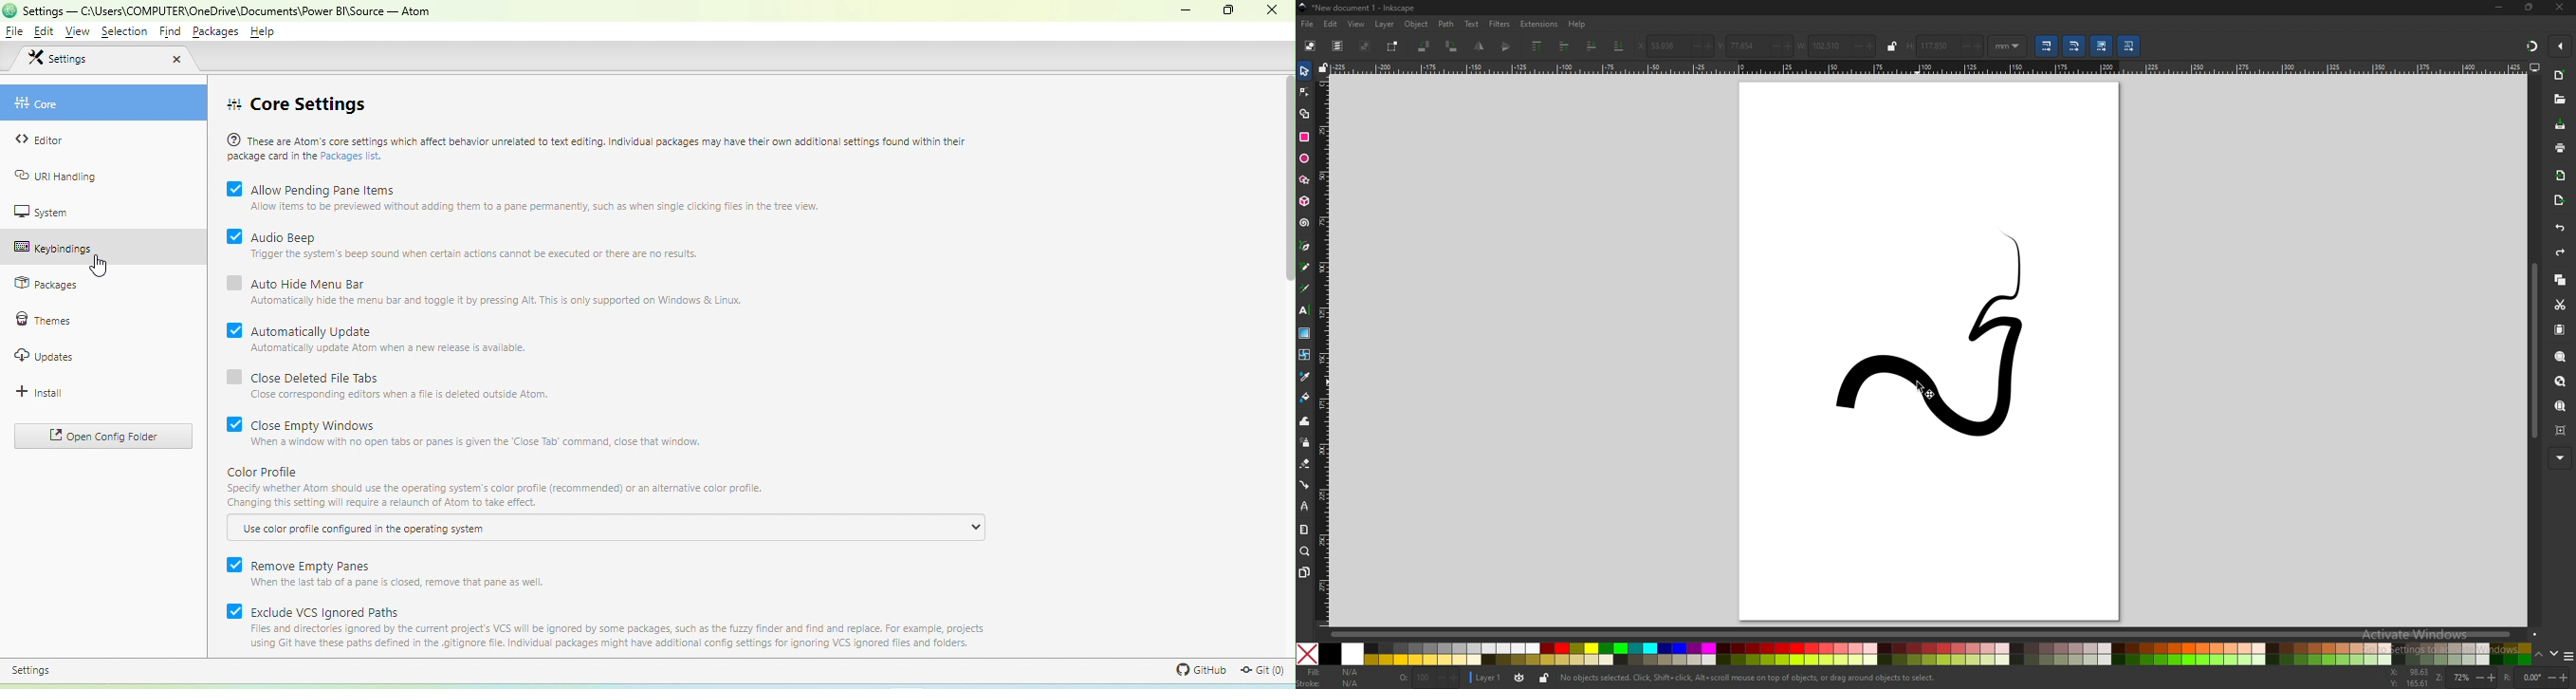 The width and height of the screenshot is (2576, 700). Describe the element at coordinates (39, 103) in the screenshot. I see `core` at that location.